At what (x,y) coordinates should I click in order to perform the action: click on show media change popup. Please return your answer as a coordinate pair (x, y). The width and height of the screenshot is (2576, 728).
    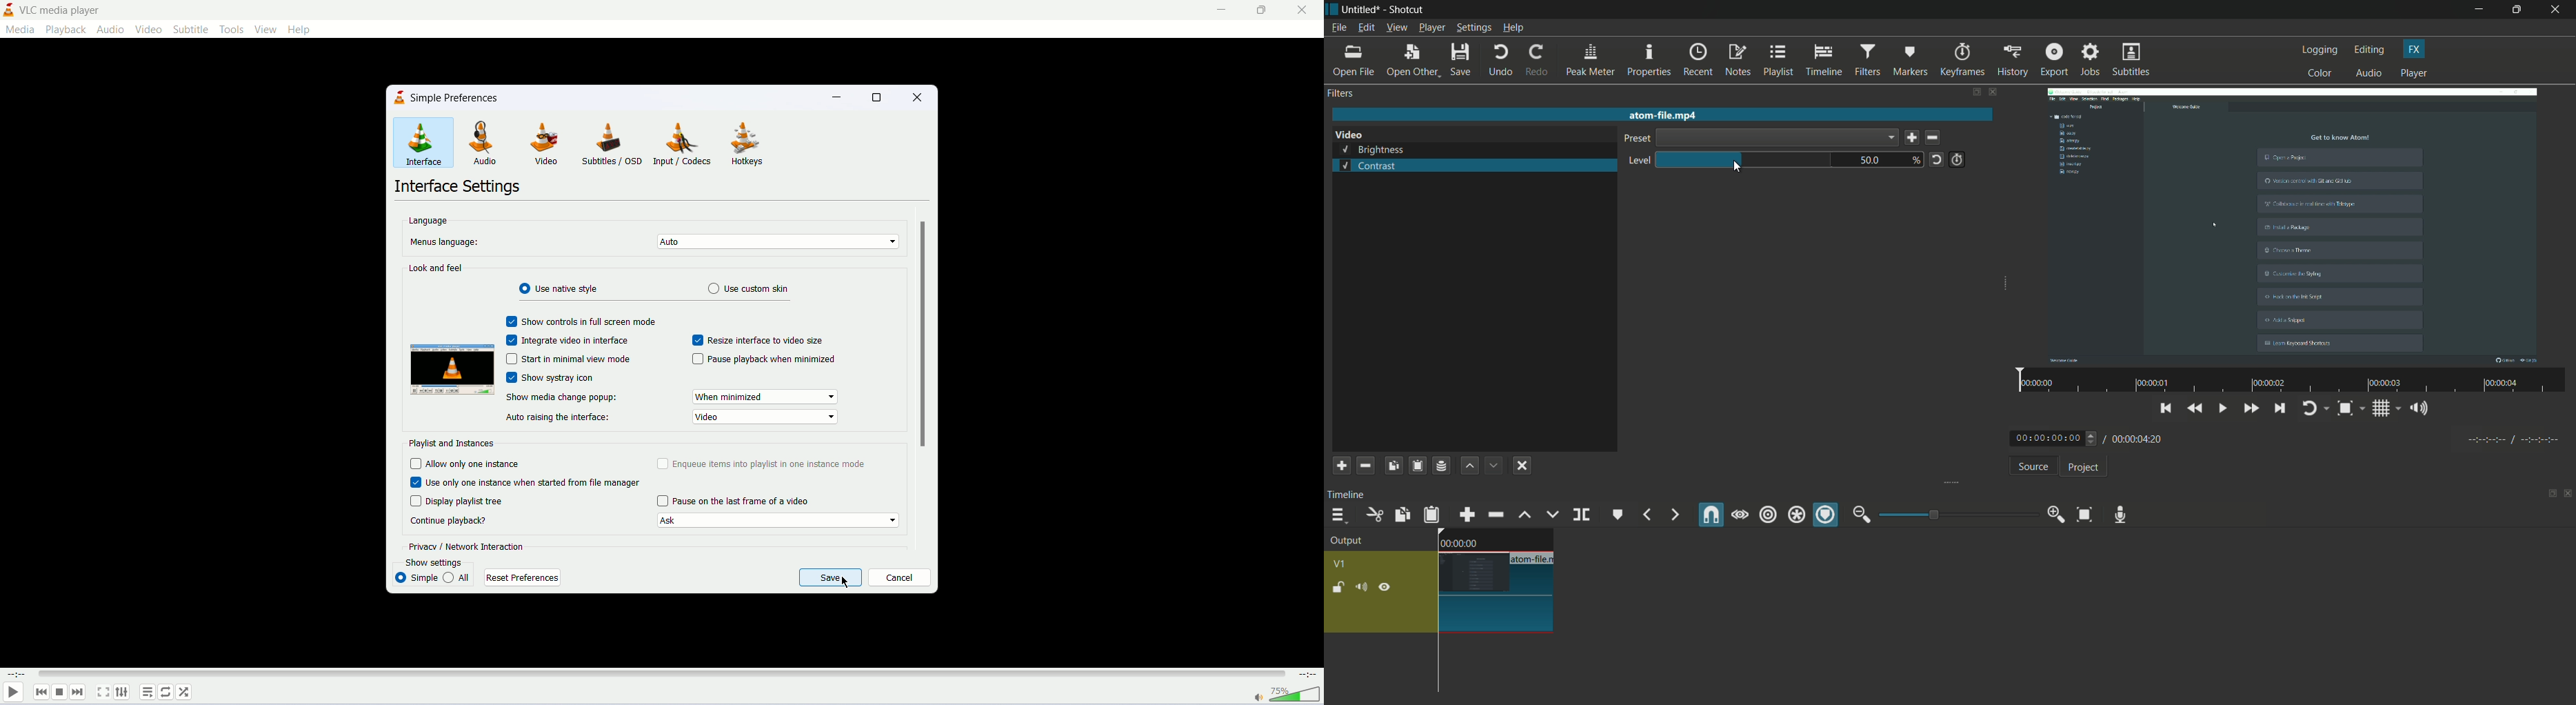
    Looking at the image, I should click on (562, 398).